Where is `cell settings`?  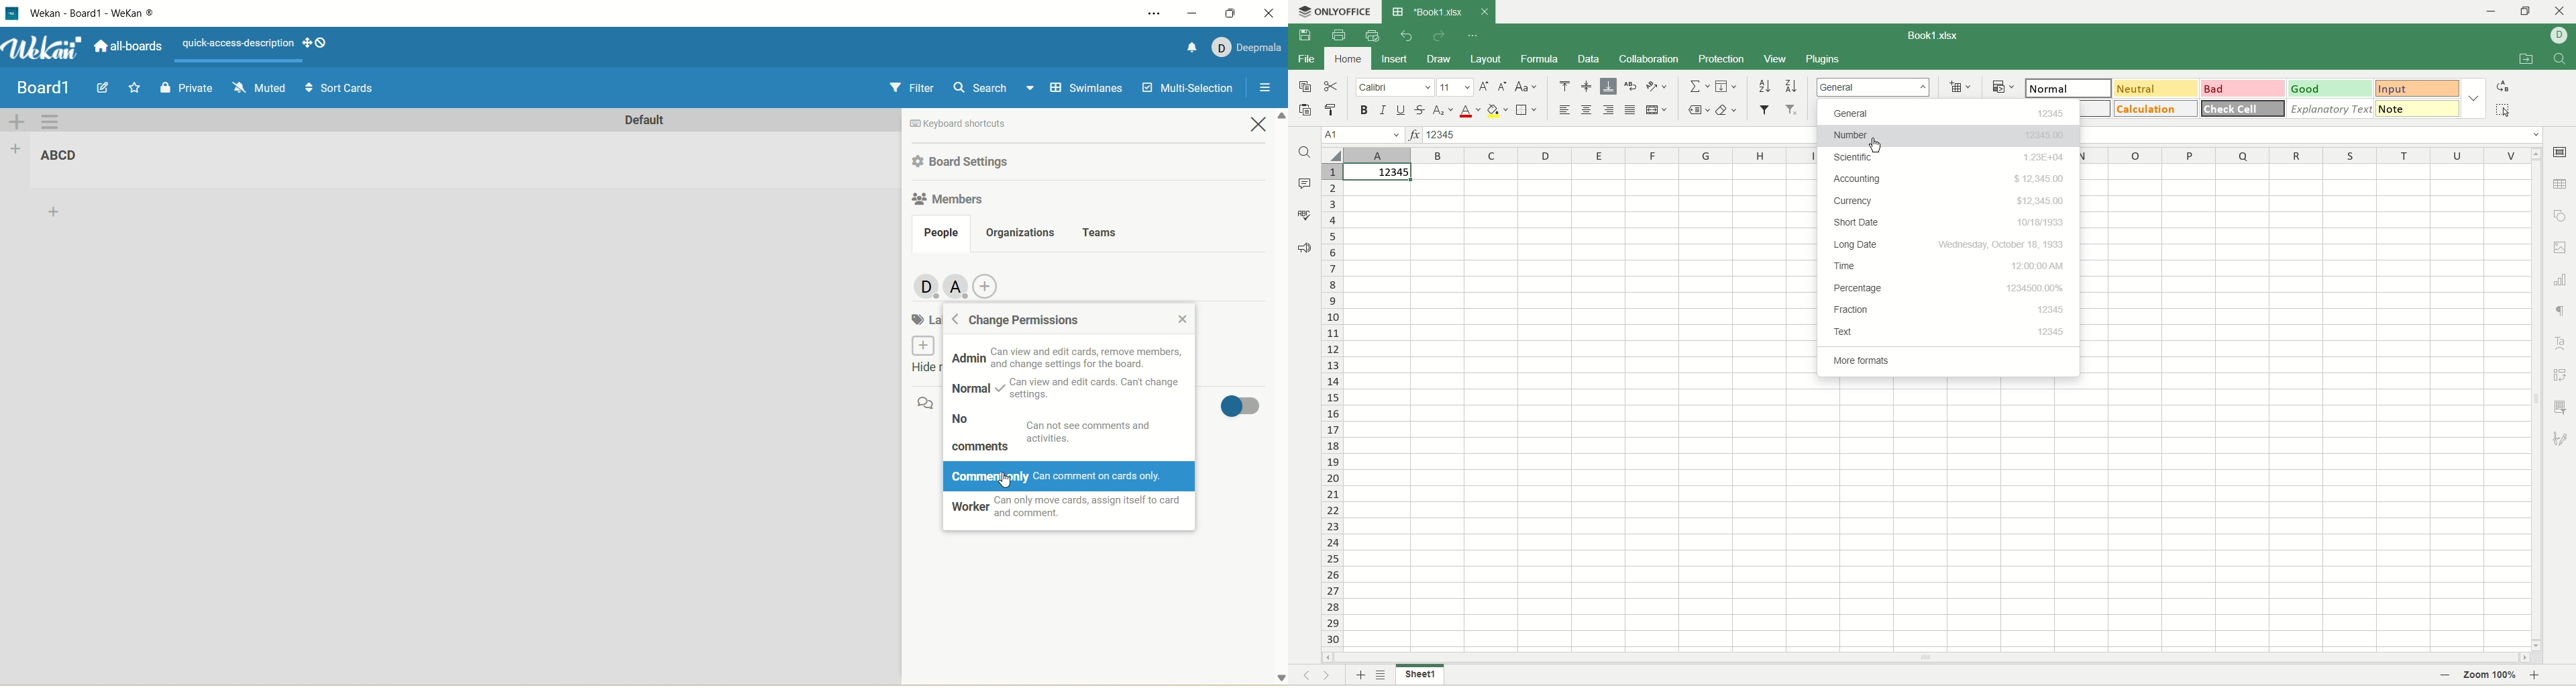 cell settings is located at coordinates (2560, 154).